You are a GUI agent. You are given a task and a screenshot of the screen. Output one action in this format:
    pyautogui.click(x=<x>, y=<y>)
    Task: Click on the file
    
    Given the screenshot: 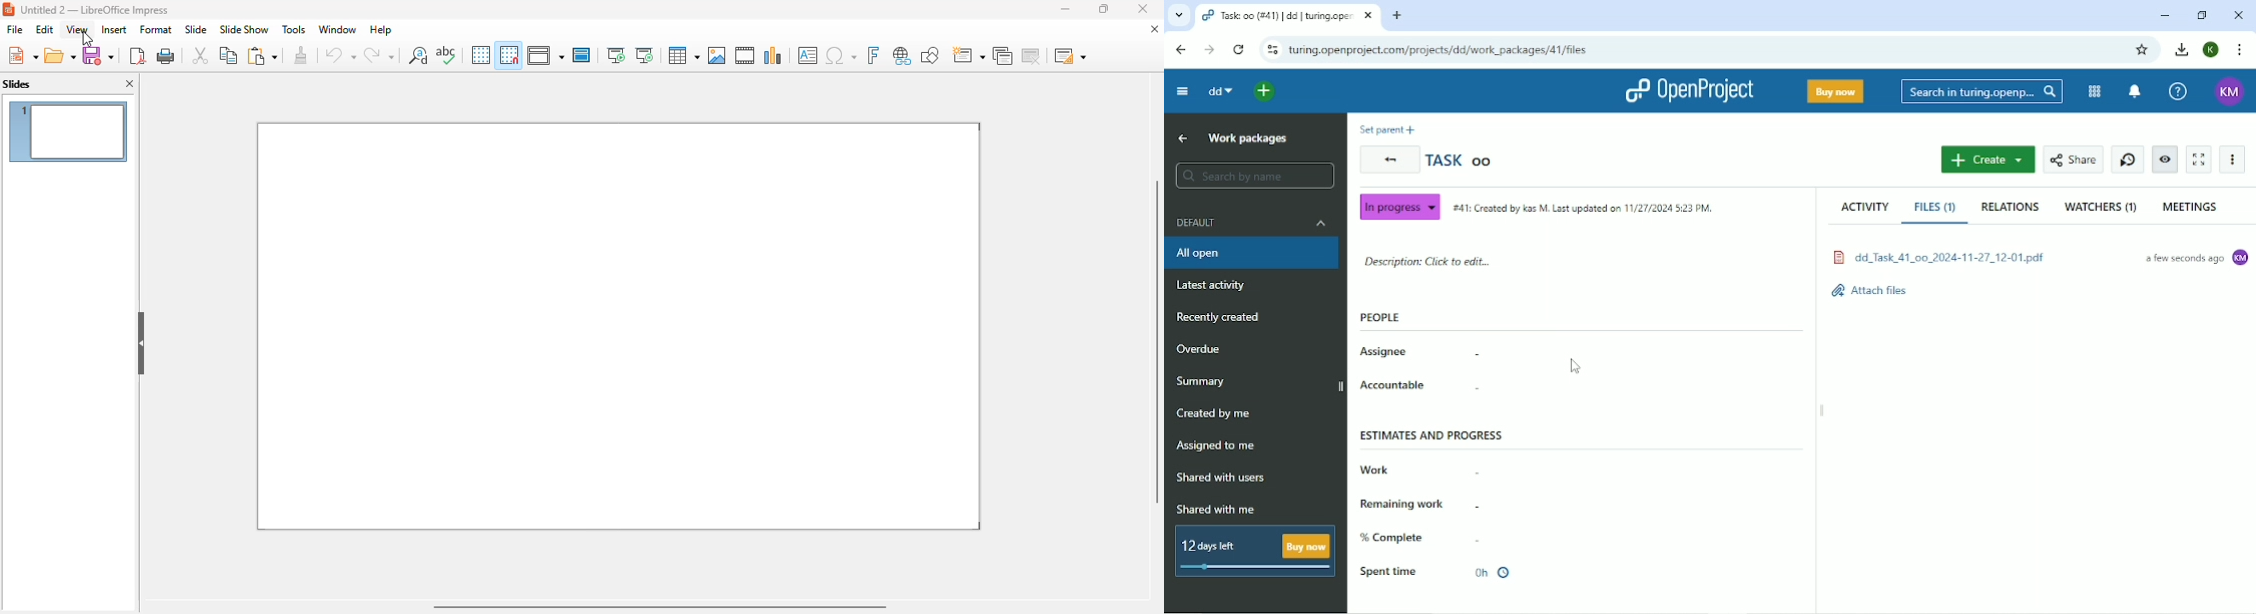 What is the action you would take?
    pyautogui.click(x=14, y=30)
    